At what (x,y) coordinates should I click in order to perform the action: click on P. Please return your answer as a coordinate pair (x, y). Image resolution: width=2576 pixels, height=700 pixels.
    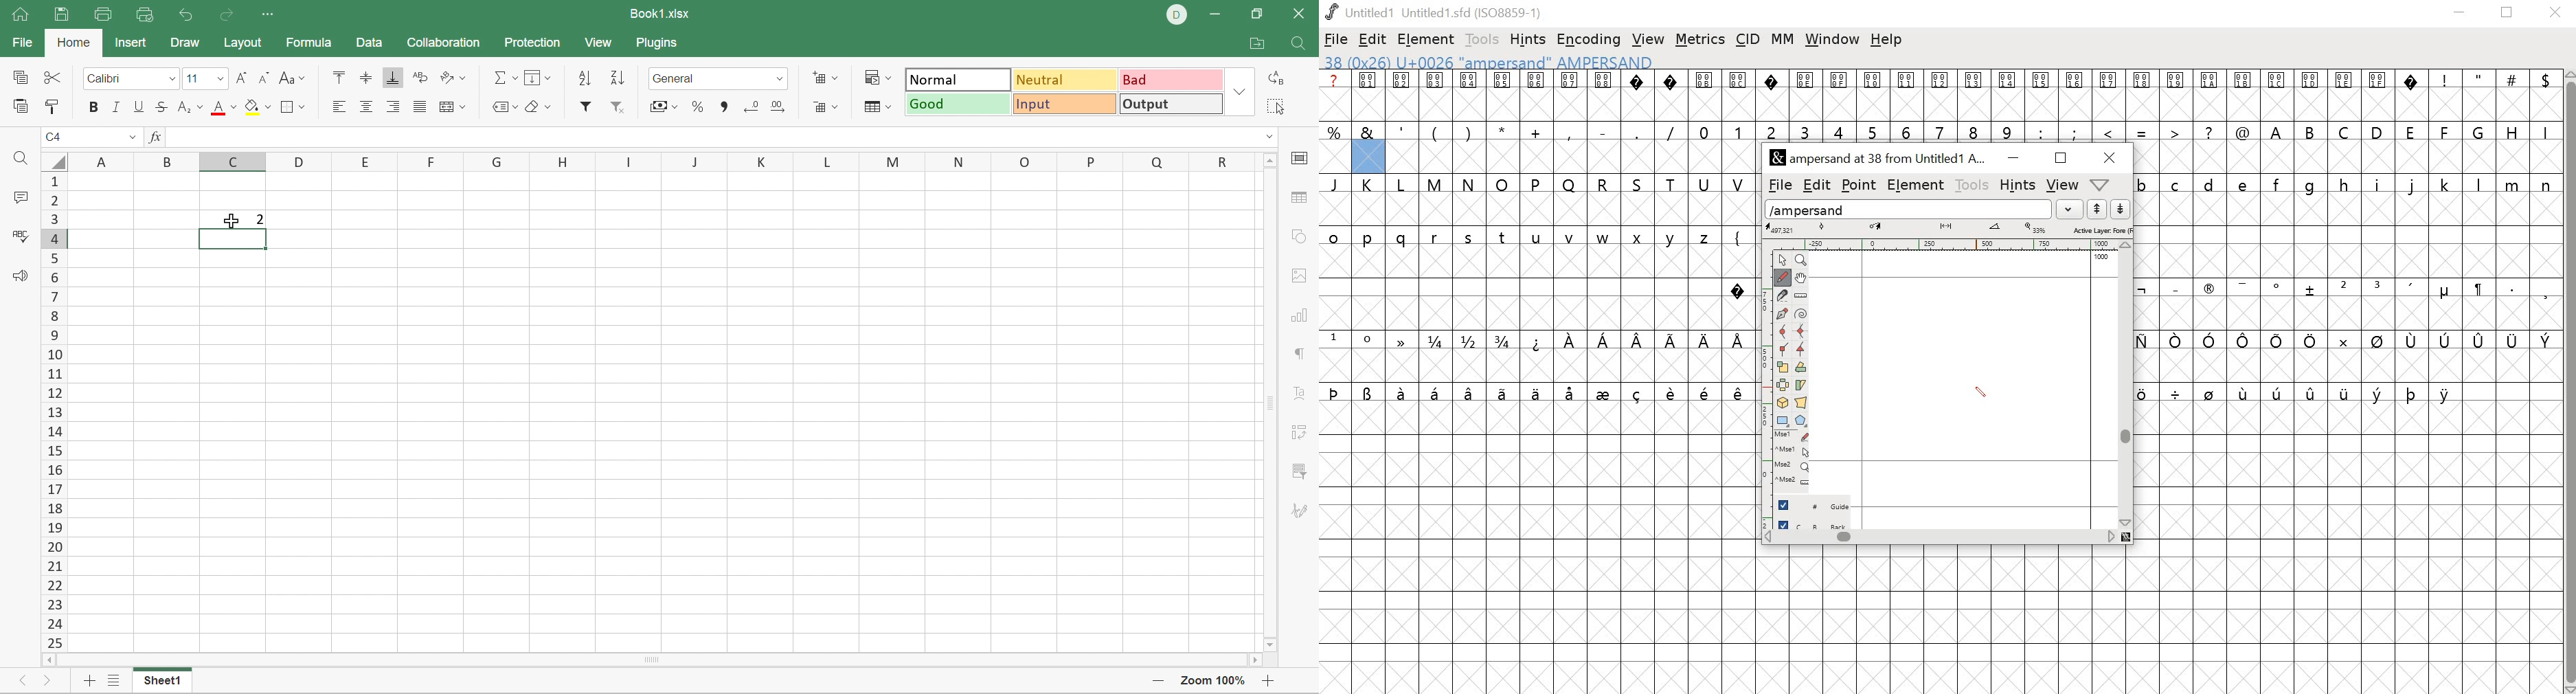
    Looking at the image, I should click on (1537, 184).